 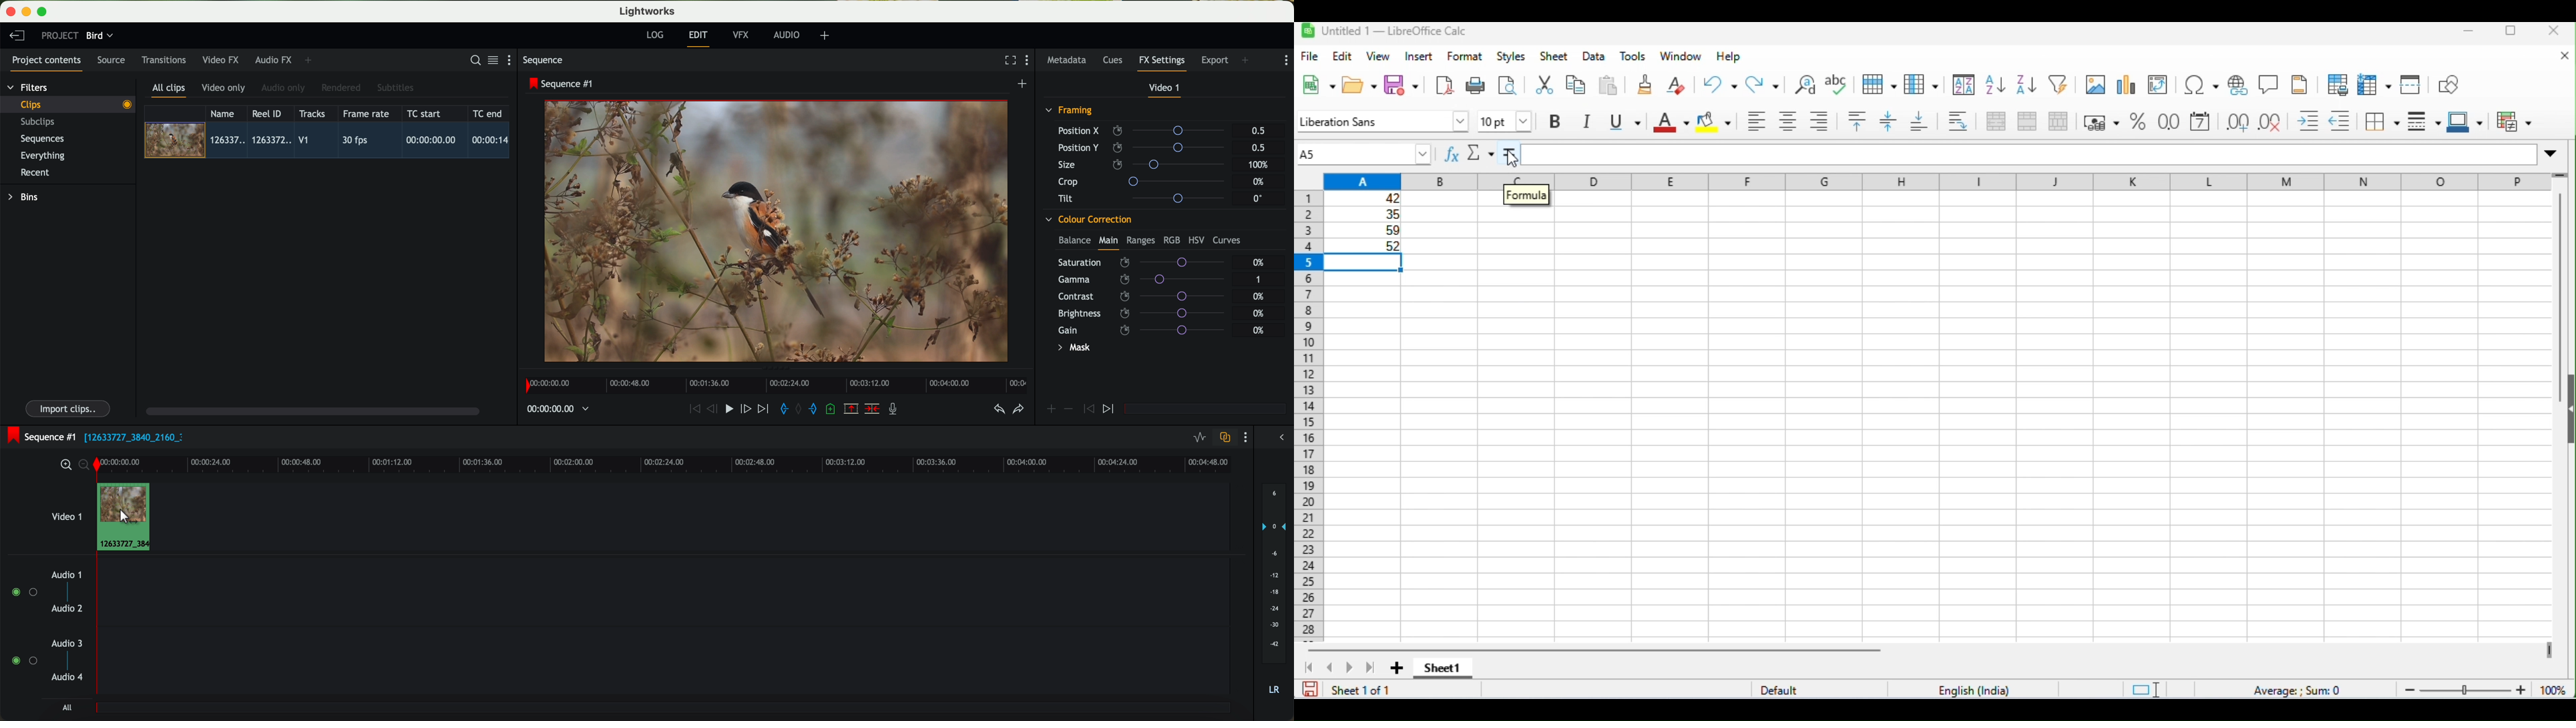 I want to click on paste, so click(x=1611, y=86).